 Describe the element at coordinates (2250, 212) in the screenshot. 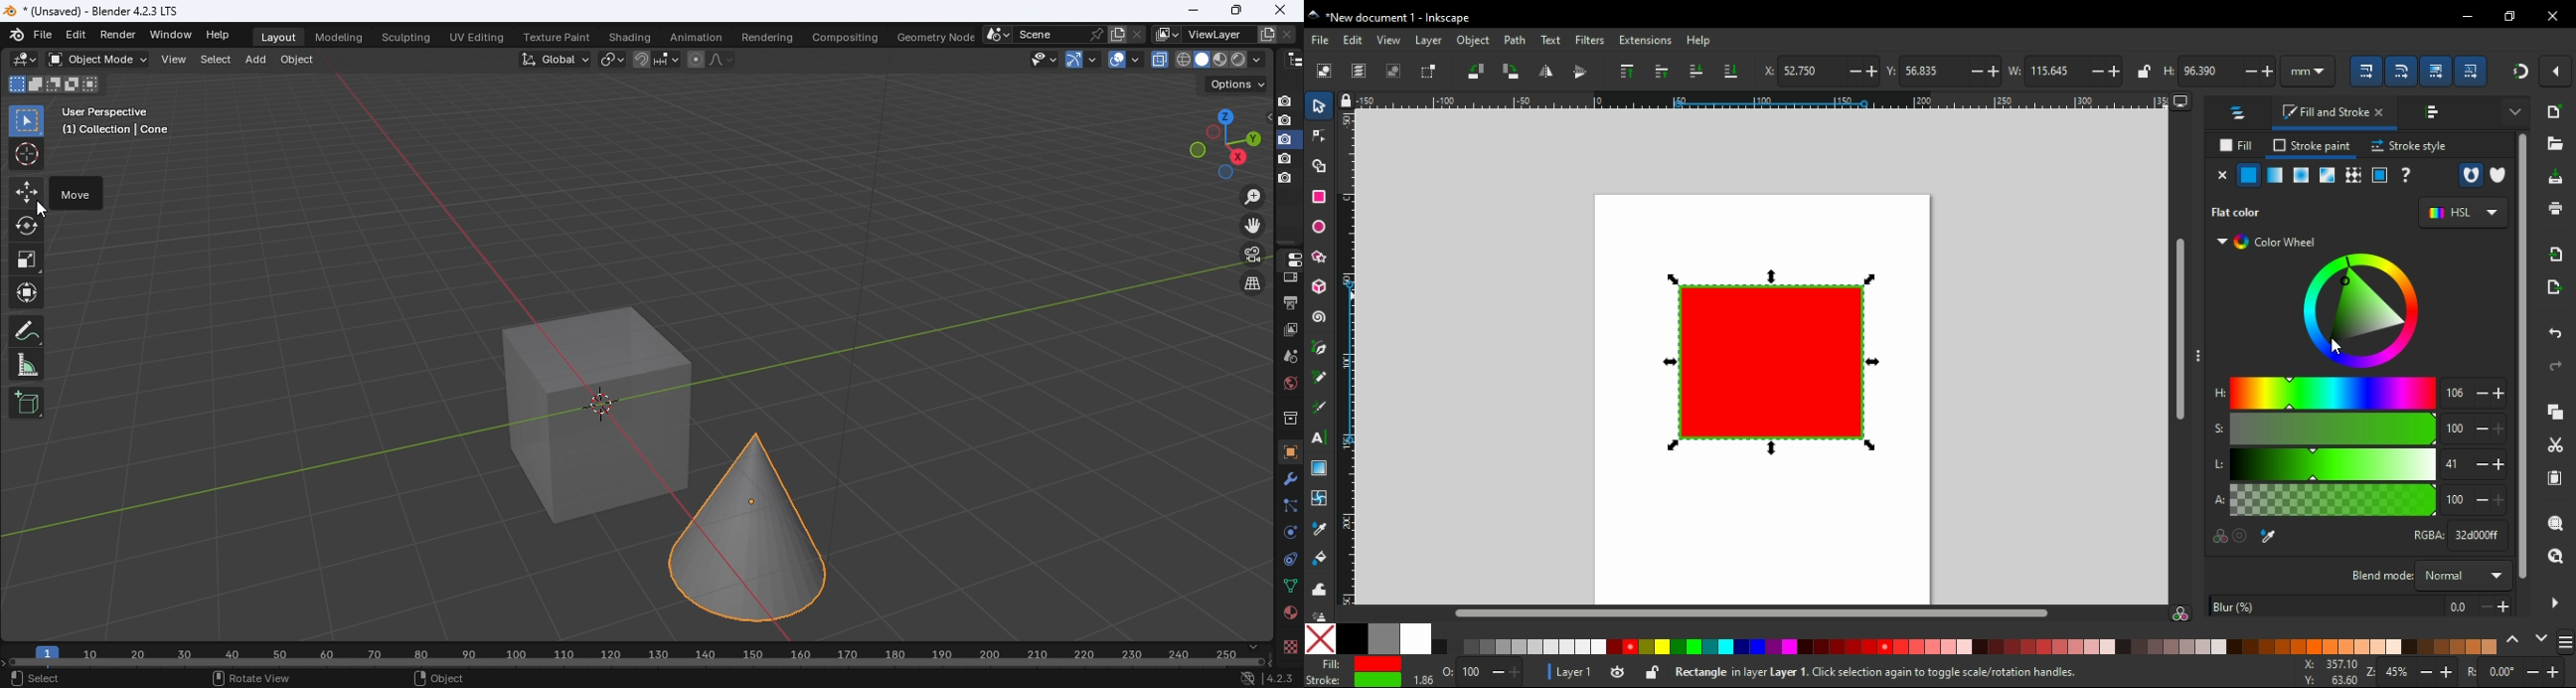

I see `flat color` at that location.